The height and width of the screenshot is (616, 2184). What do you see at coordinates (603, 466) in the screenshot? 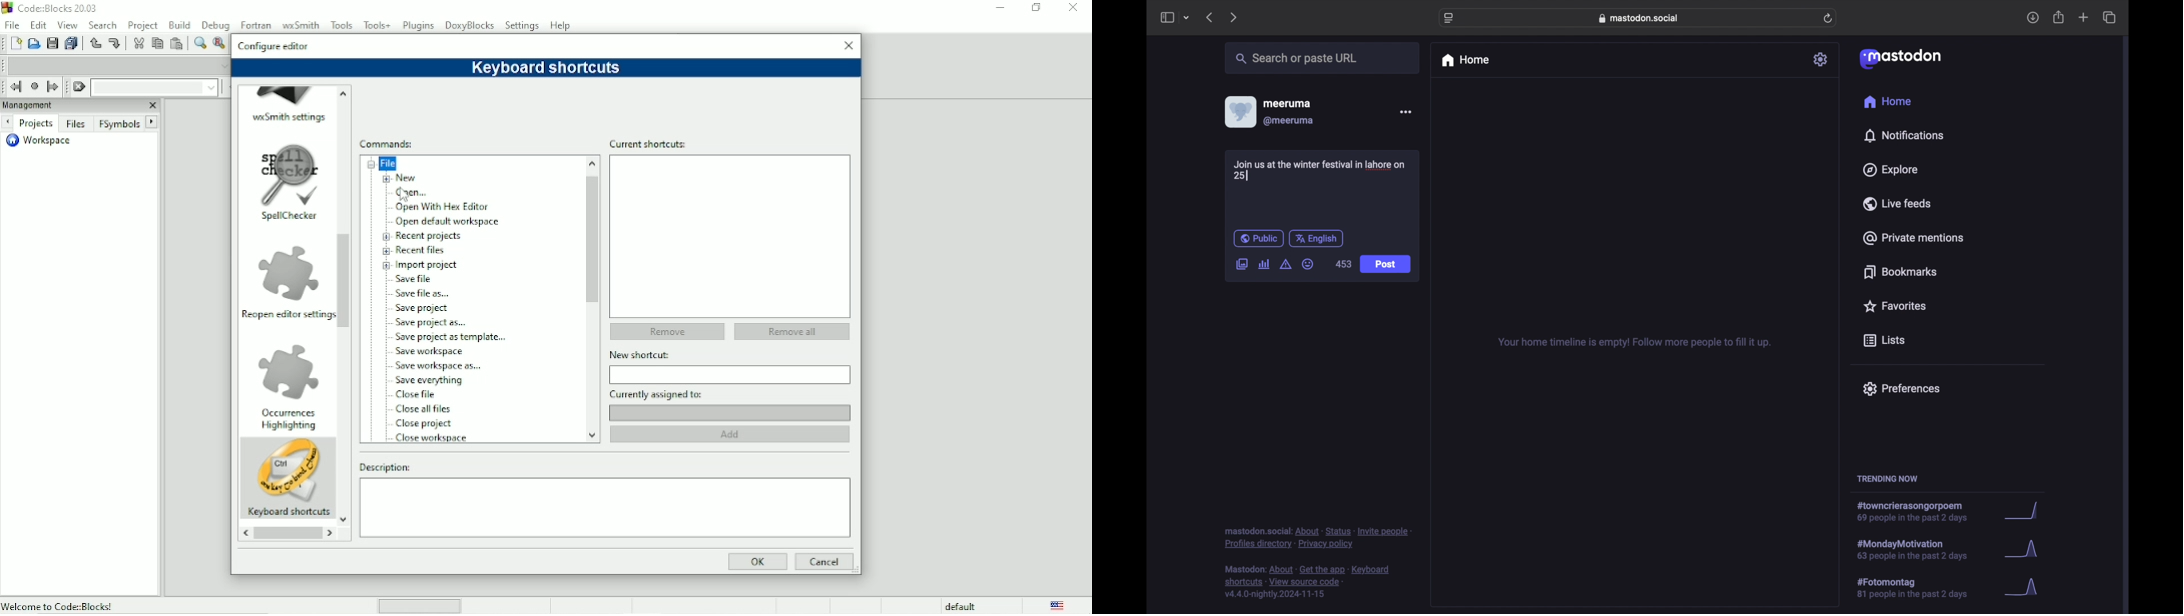
I see `Description` at bounding box center [603, 466].